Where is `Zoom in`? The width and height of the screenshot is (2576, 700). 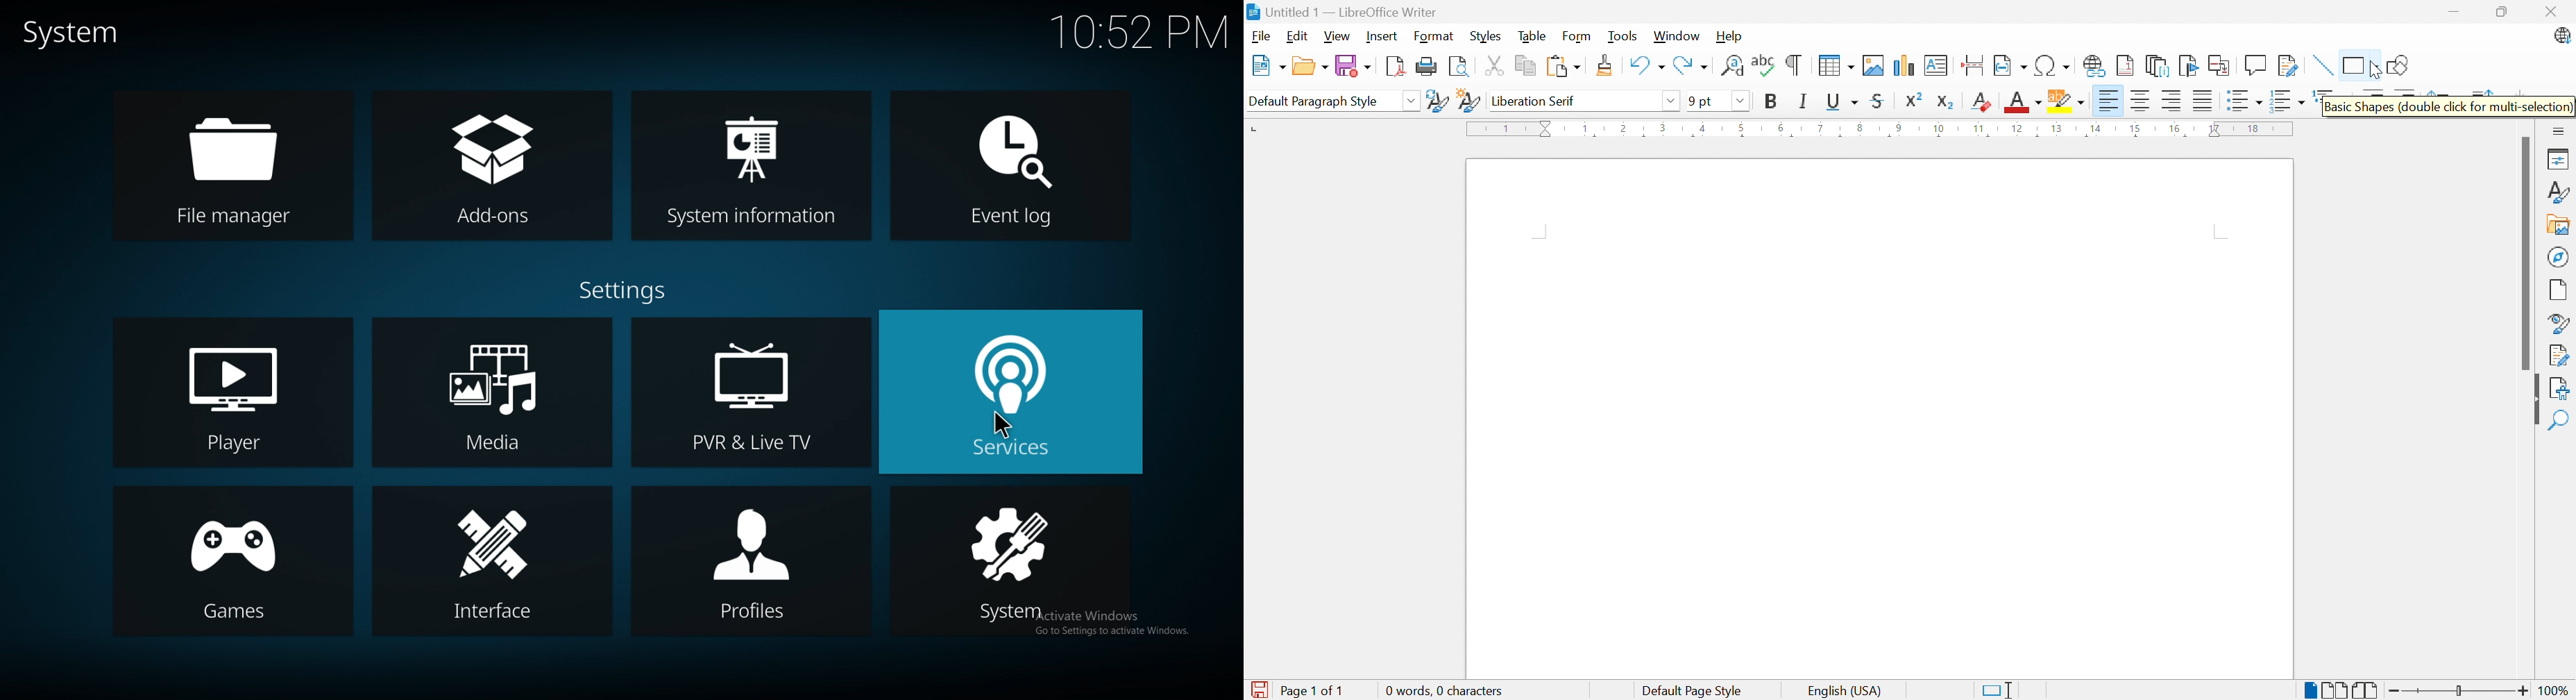
Zoom in is located at coordinates (2525, 691).